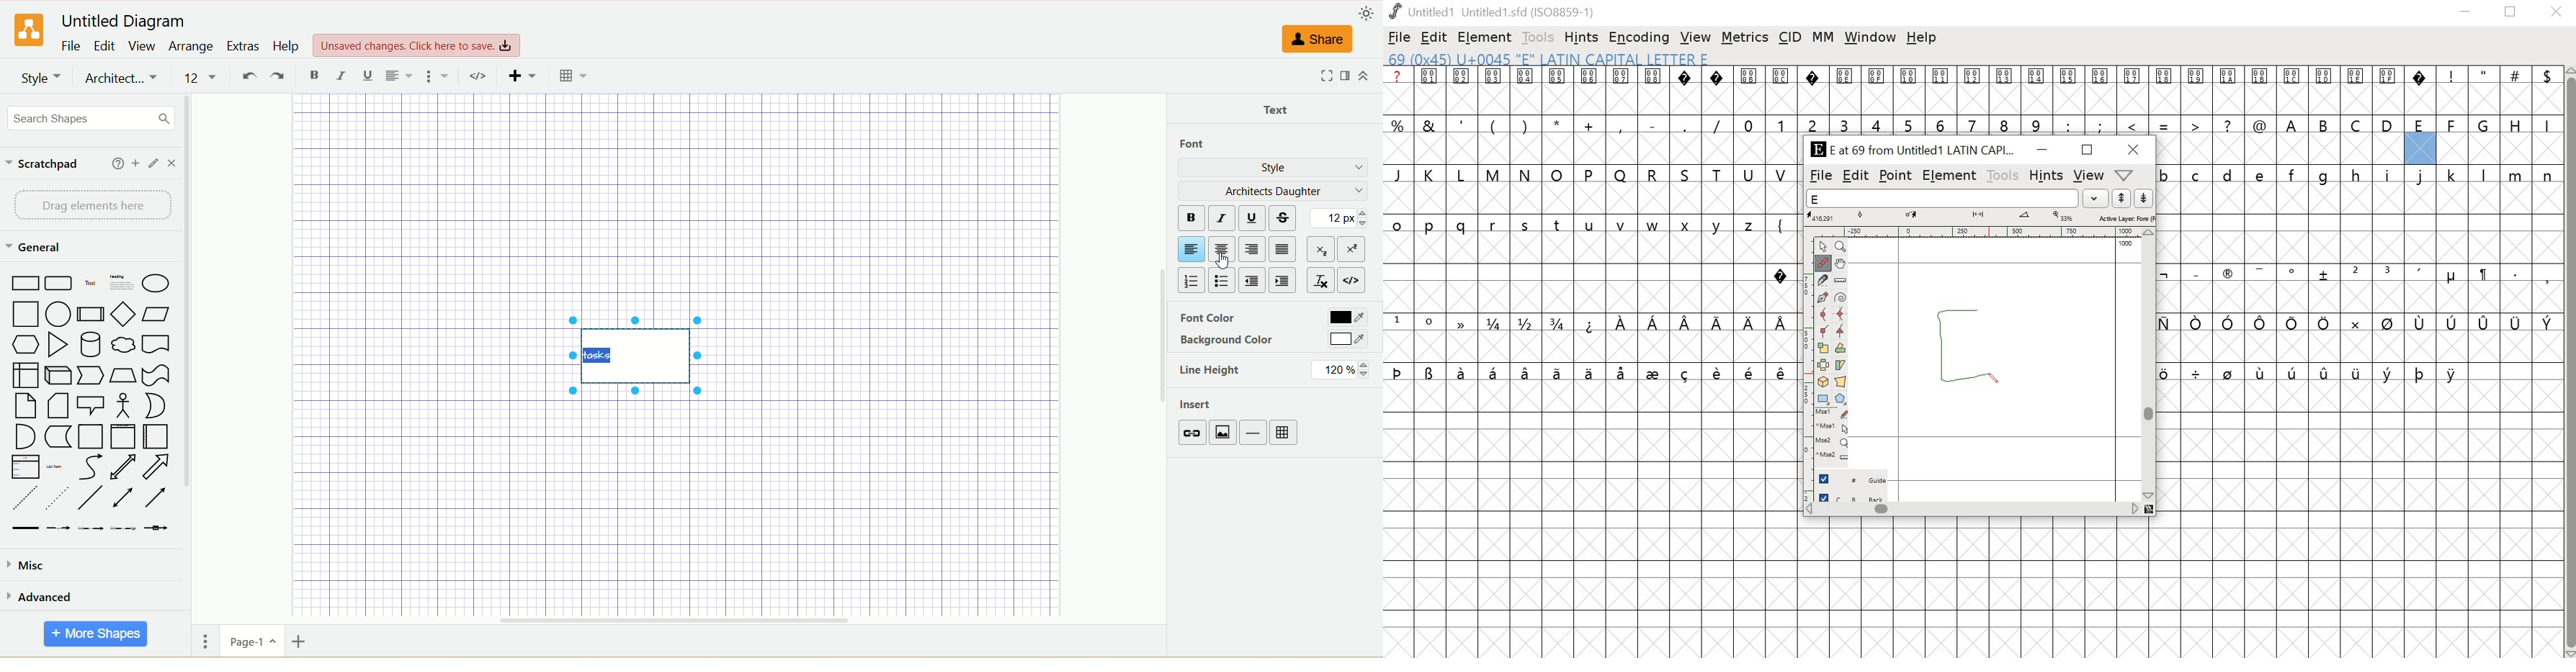 The height and width of the screenshot is (672, 2576). What do you see at coordinates (243, 46) in the screenshot?
I see `extras` at bounding box center [243, 46].